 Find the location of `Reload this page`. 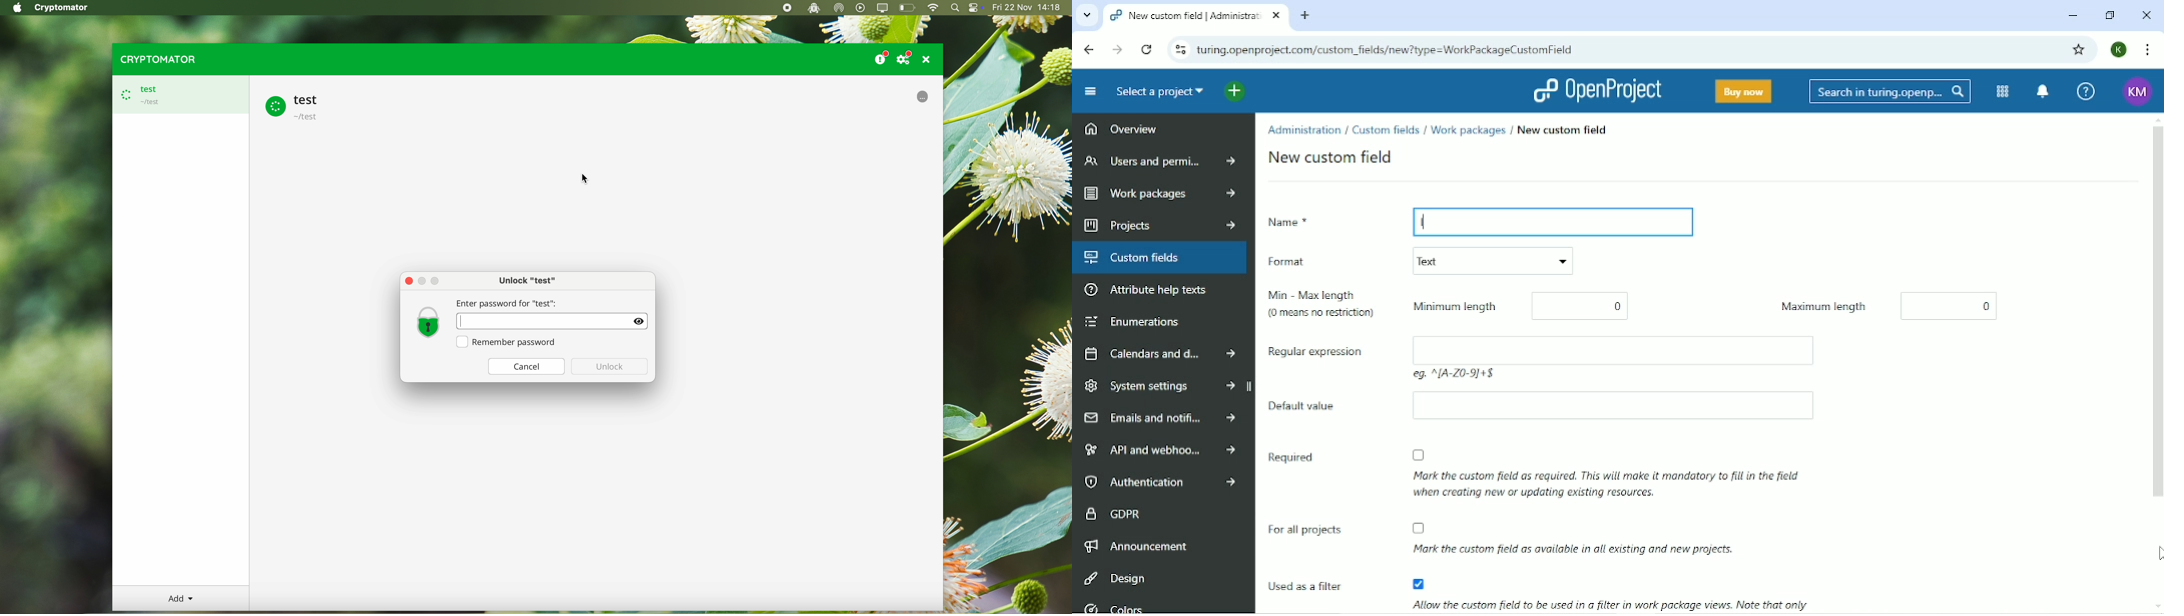

Reload this page is located at coordinates (1148, 49).